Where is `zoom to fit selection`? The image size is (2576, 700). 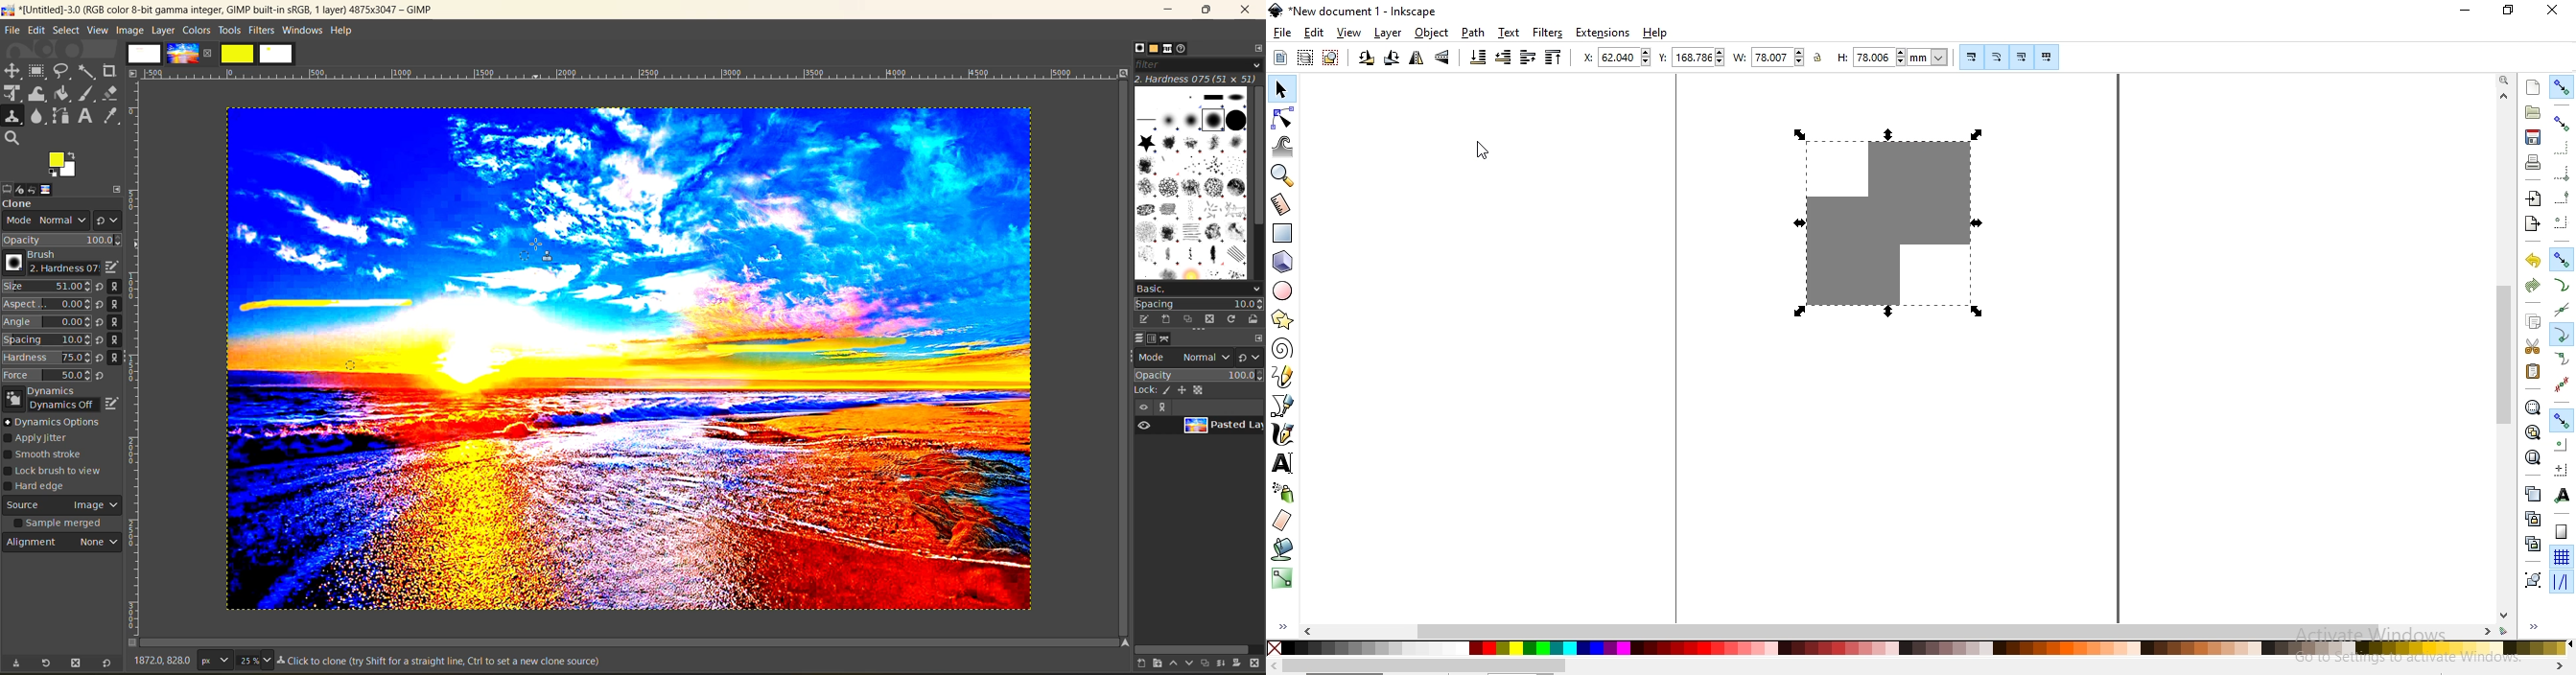 zoom to fit selection is located at coordinates (2532, 408).